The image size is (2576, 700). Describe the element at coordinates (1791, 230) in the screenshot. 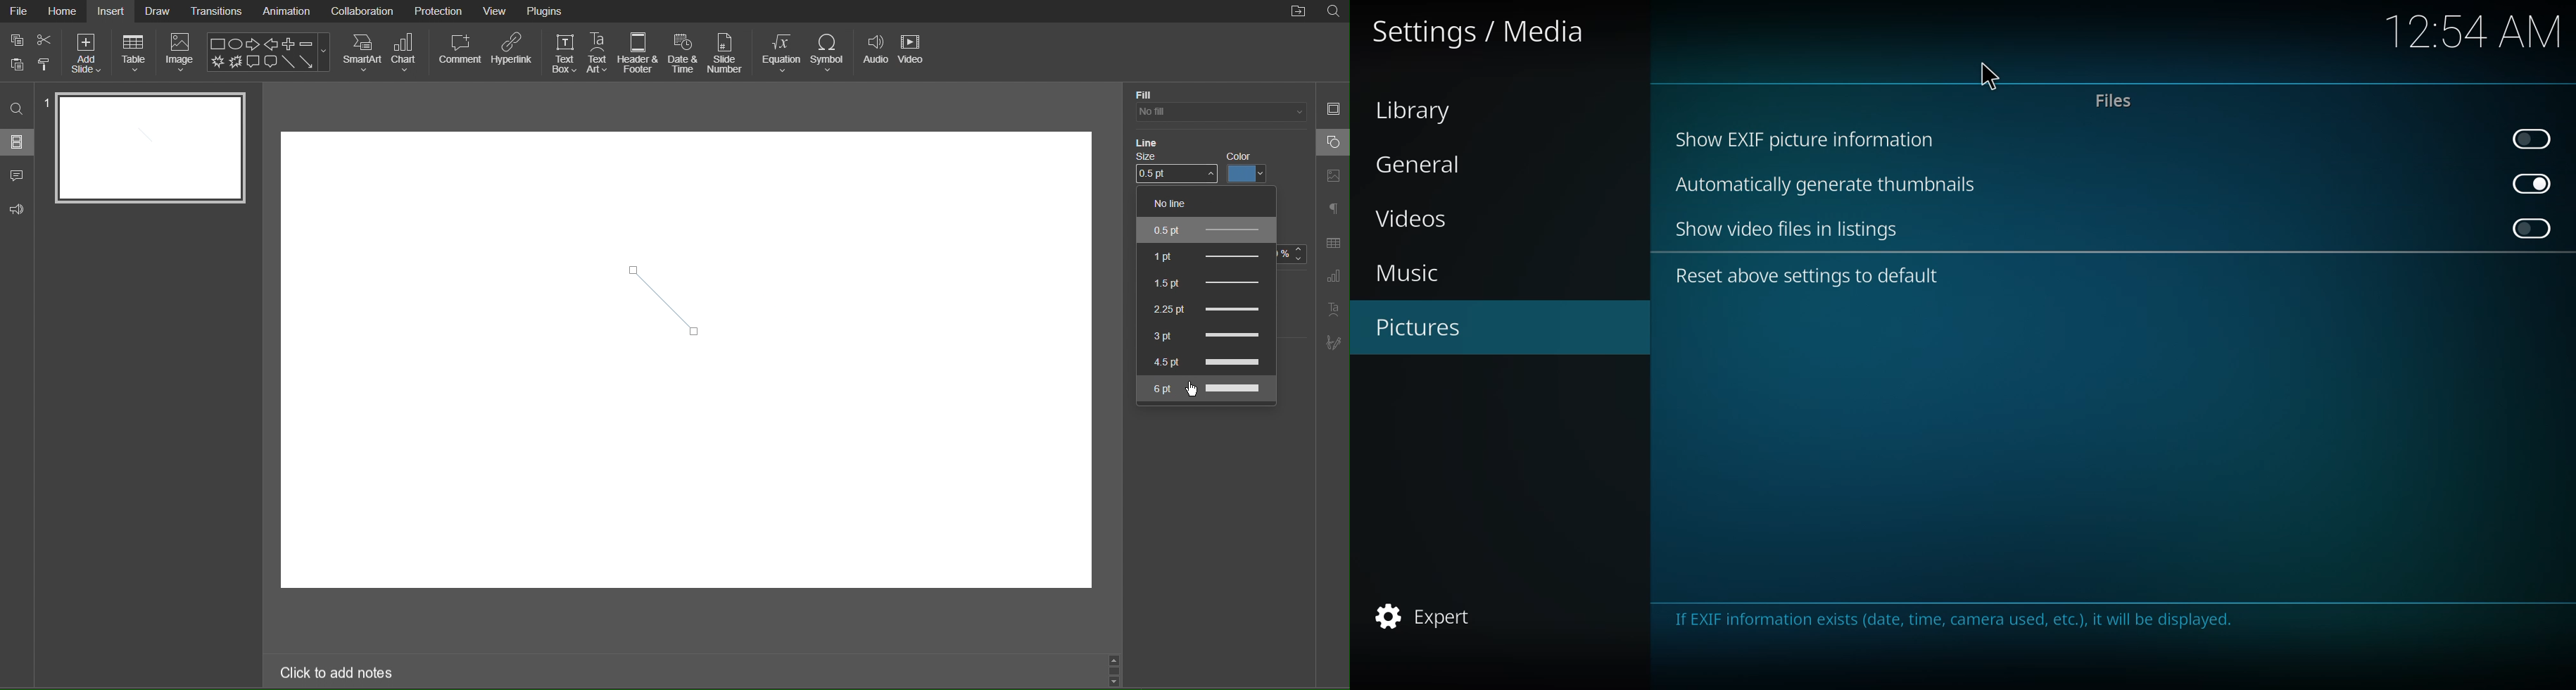

I see `show video files in listing` at that location.